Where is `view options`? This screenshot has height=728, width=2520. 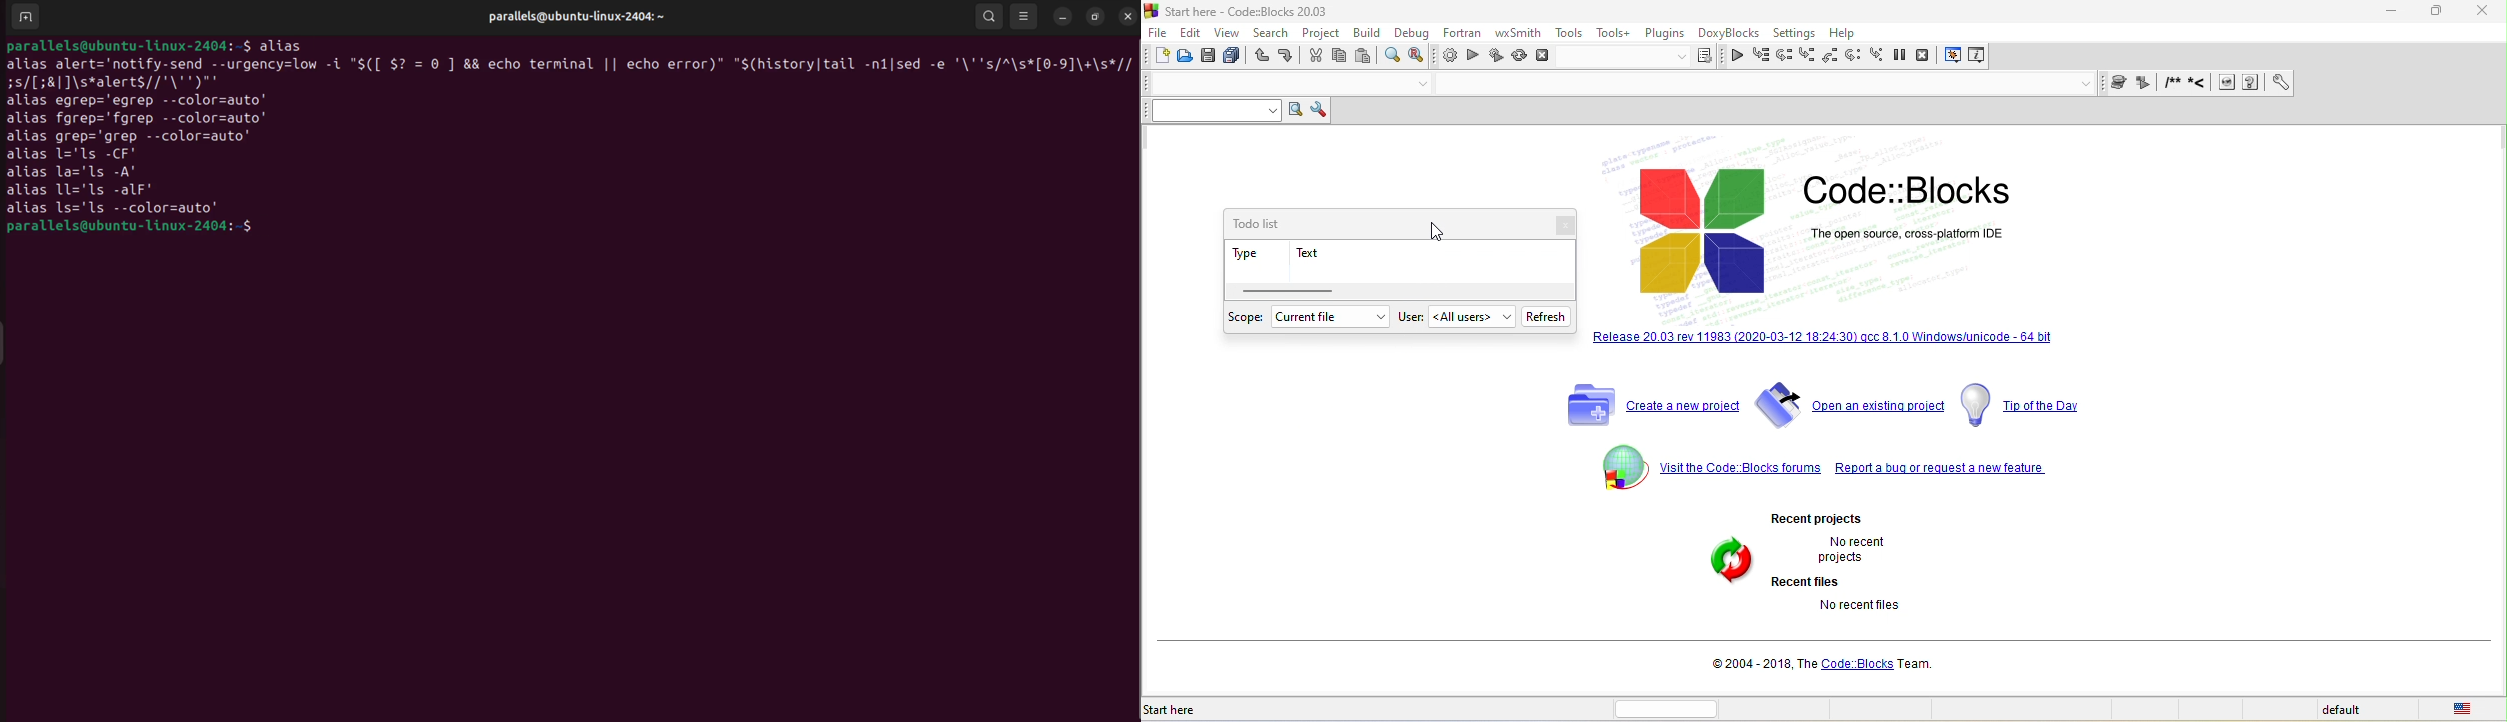
view options is located at coordinates (1027, 17).